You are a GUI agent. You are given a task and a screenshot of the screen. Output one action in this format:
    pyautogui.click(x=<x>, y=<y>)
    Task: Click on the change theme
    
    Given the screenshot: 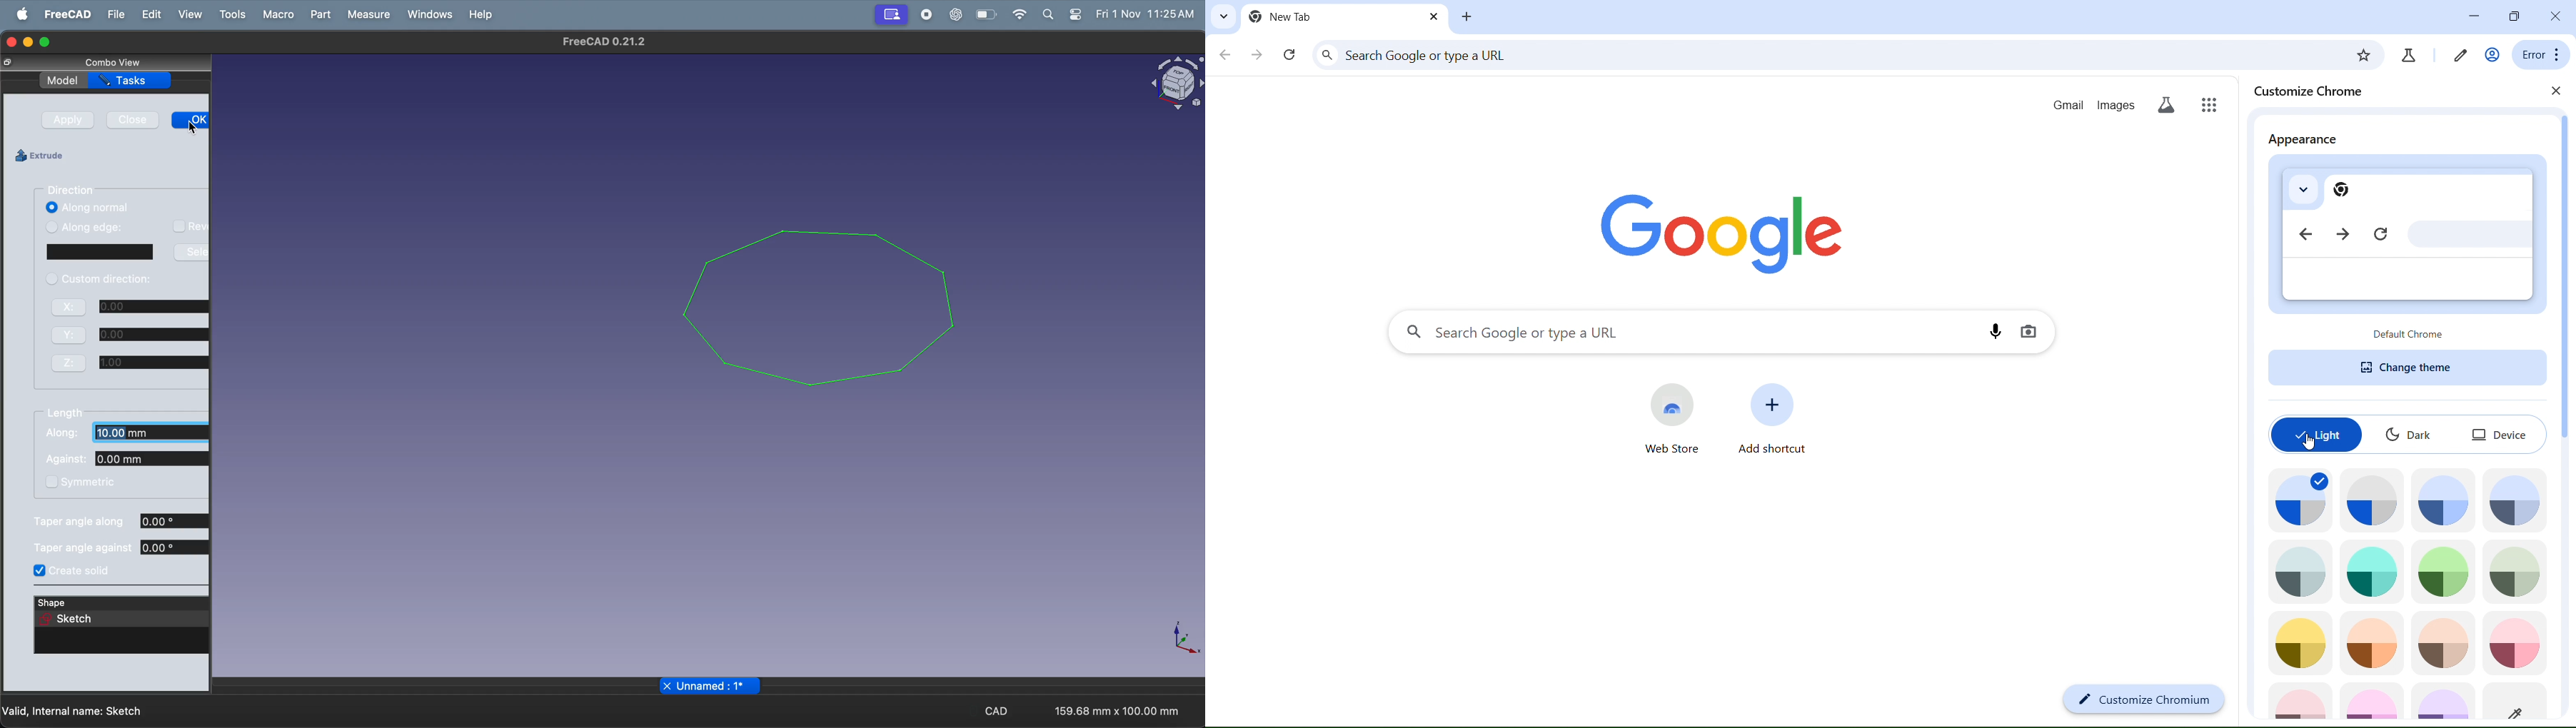 What is the action you would take?
    pyautogui.click(x=2408, y=367)
    